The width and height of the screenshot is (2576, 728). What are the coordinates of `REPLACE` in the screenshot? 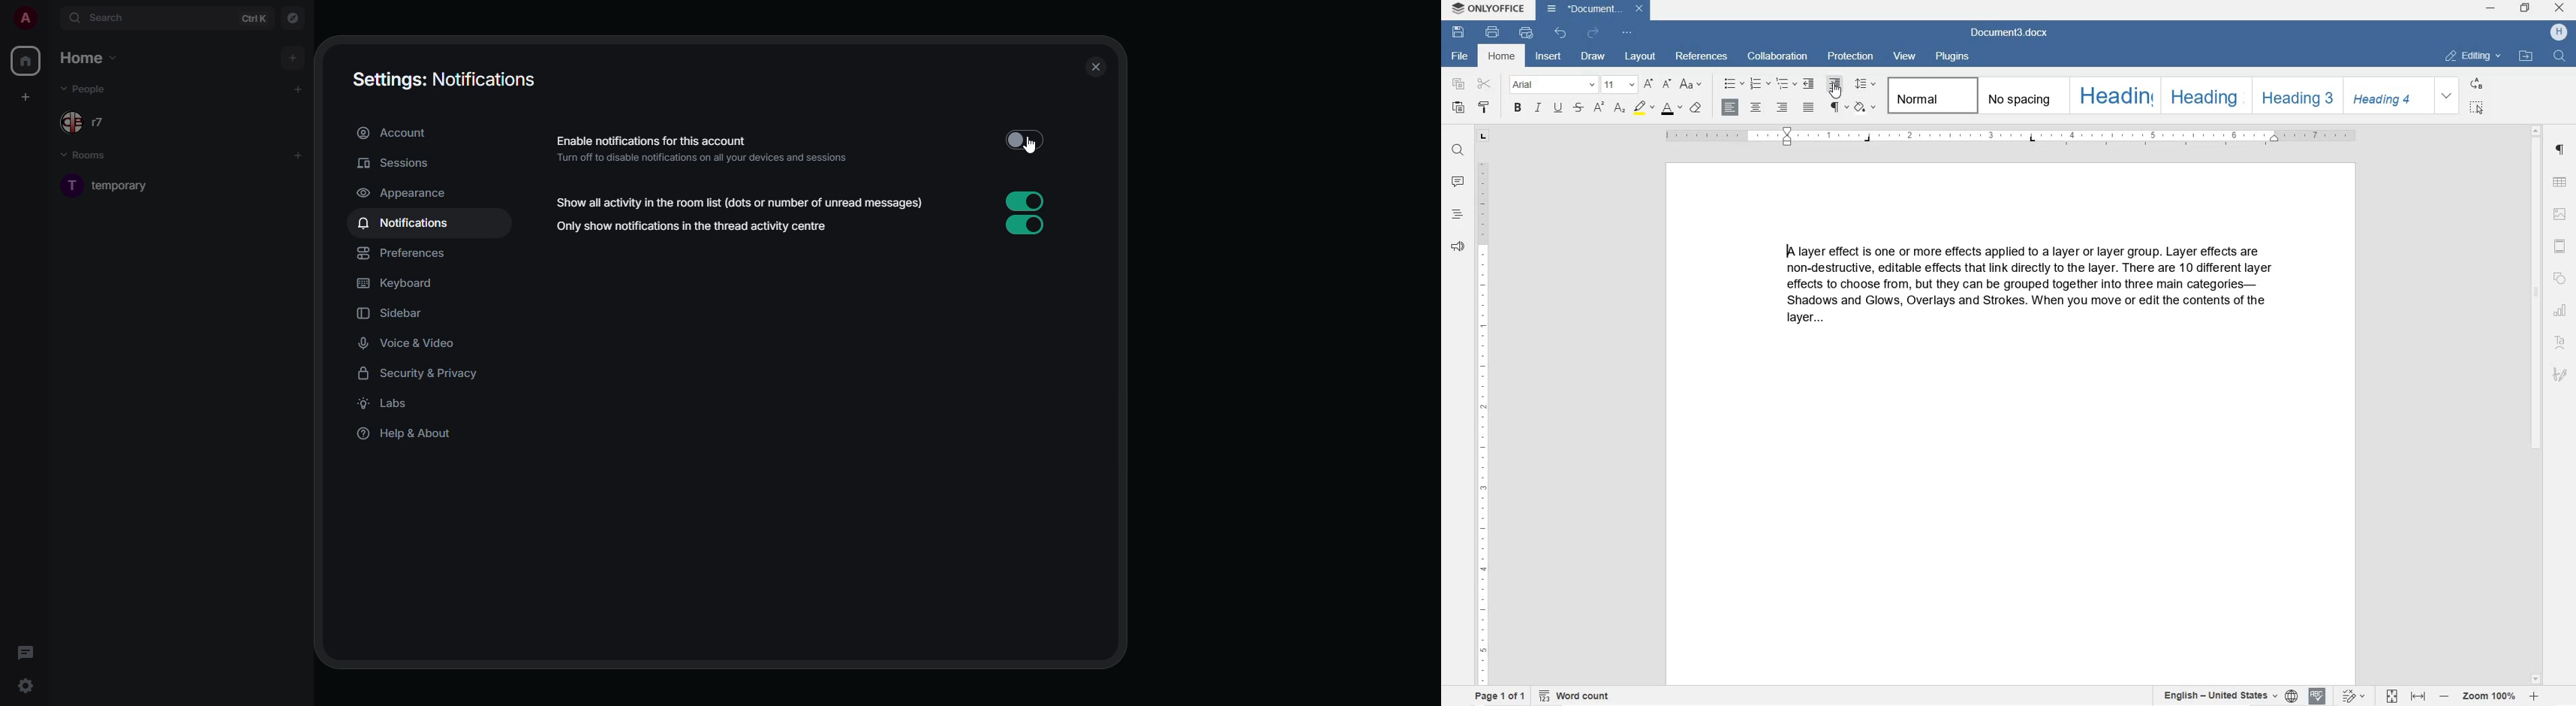 It's located at (2475, 82).